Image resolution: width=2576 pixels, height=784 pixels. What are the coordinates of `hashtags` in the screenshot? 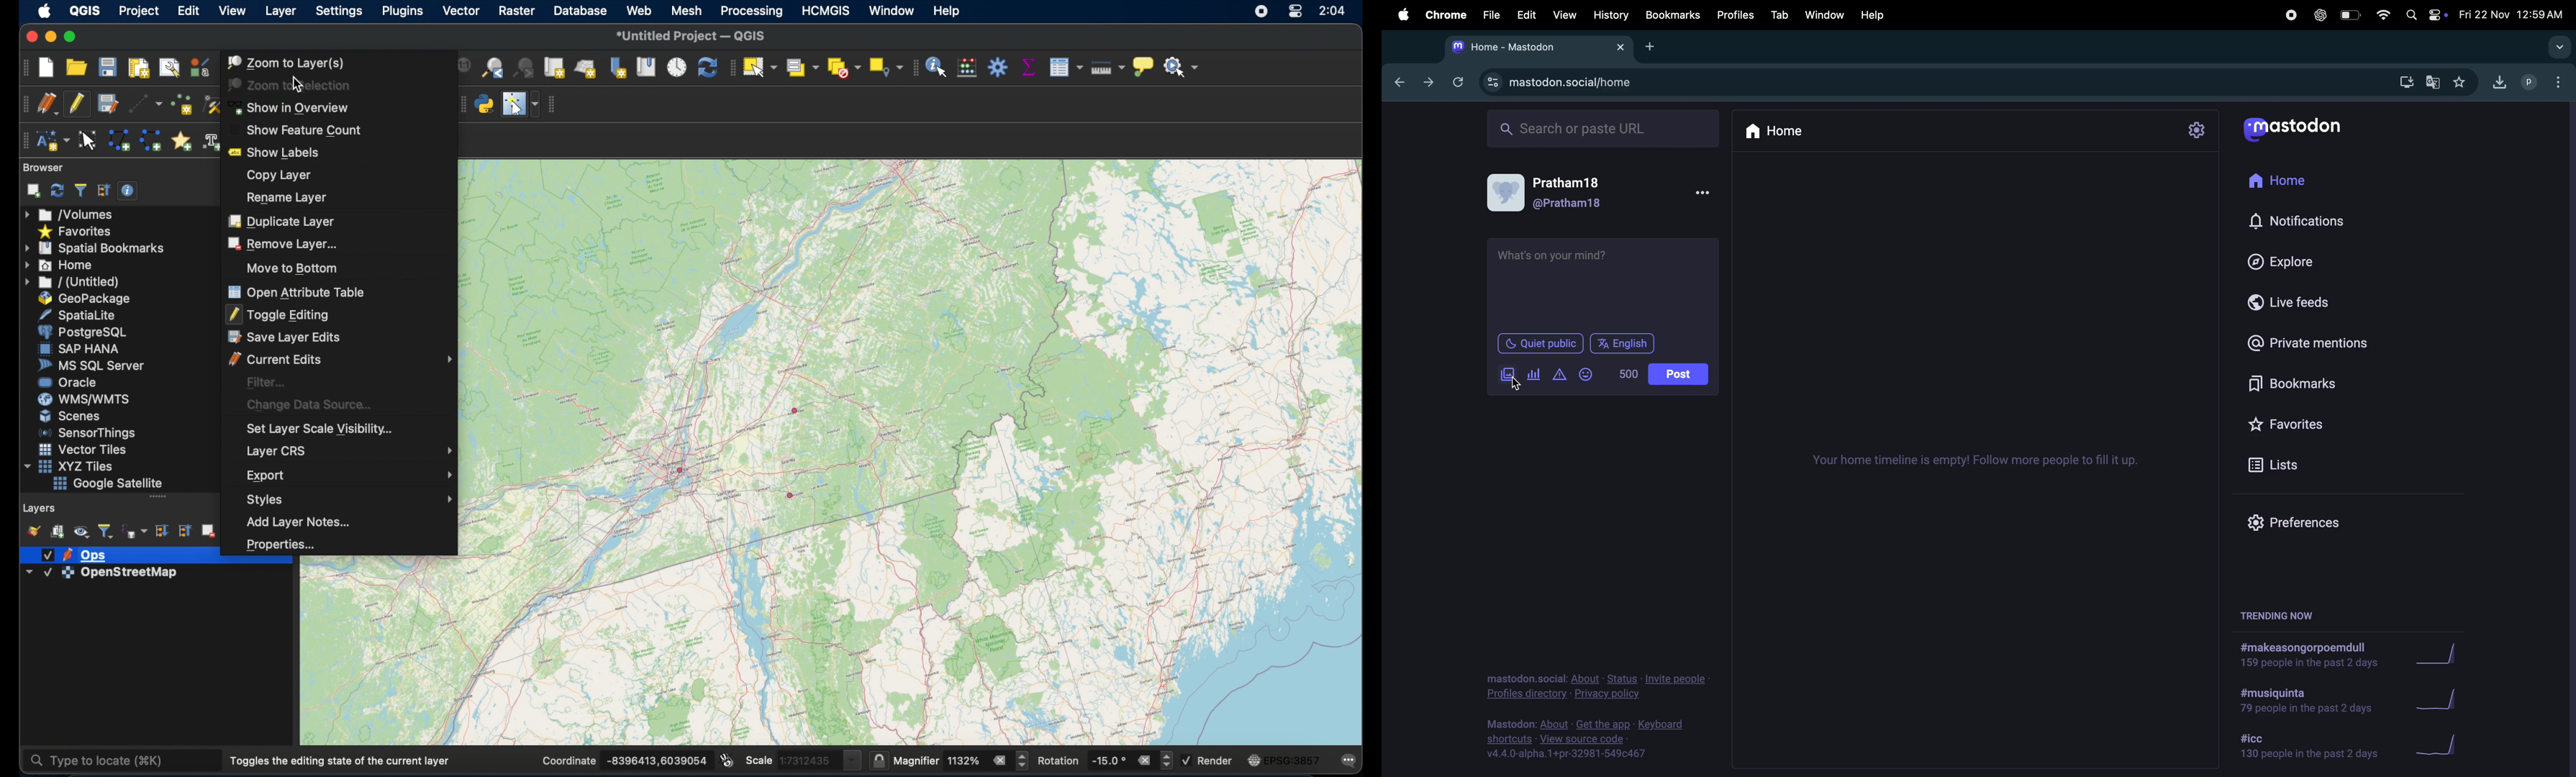 It's located at (2304, 701).